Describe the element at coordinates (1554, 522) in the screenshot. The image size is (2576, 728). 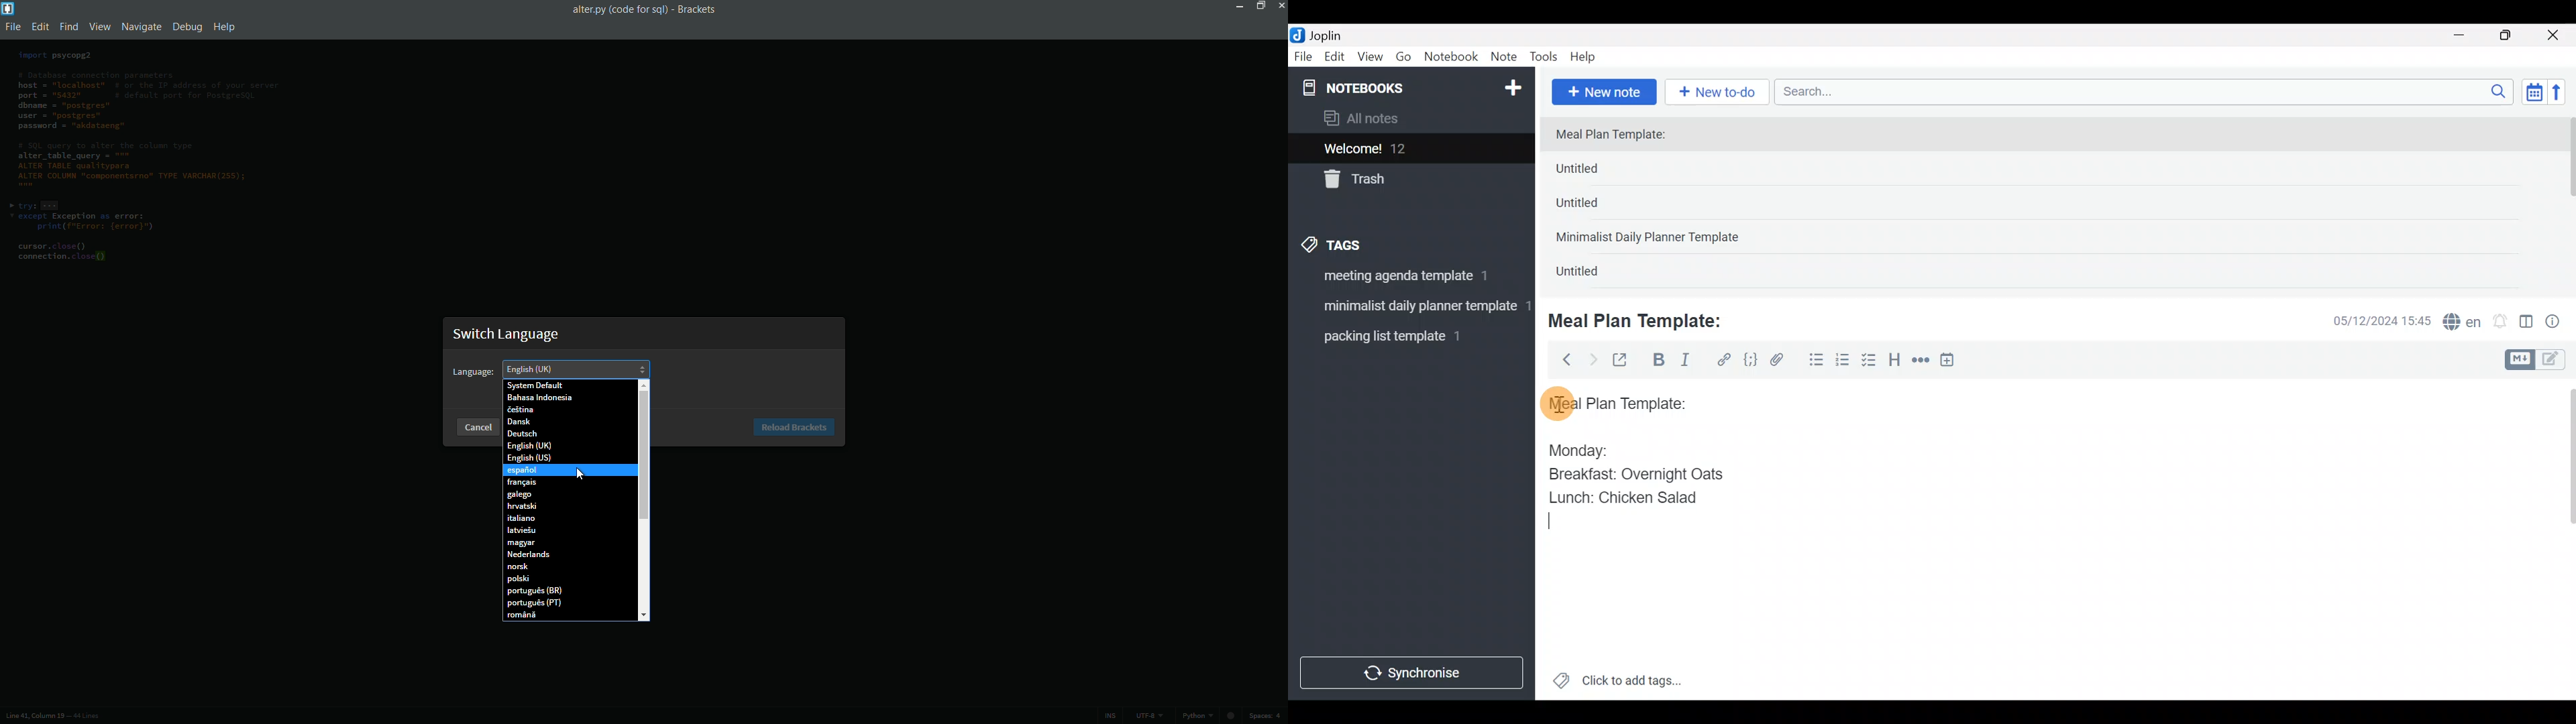
I see `text Cursor` at that location.